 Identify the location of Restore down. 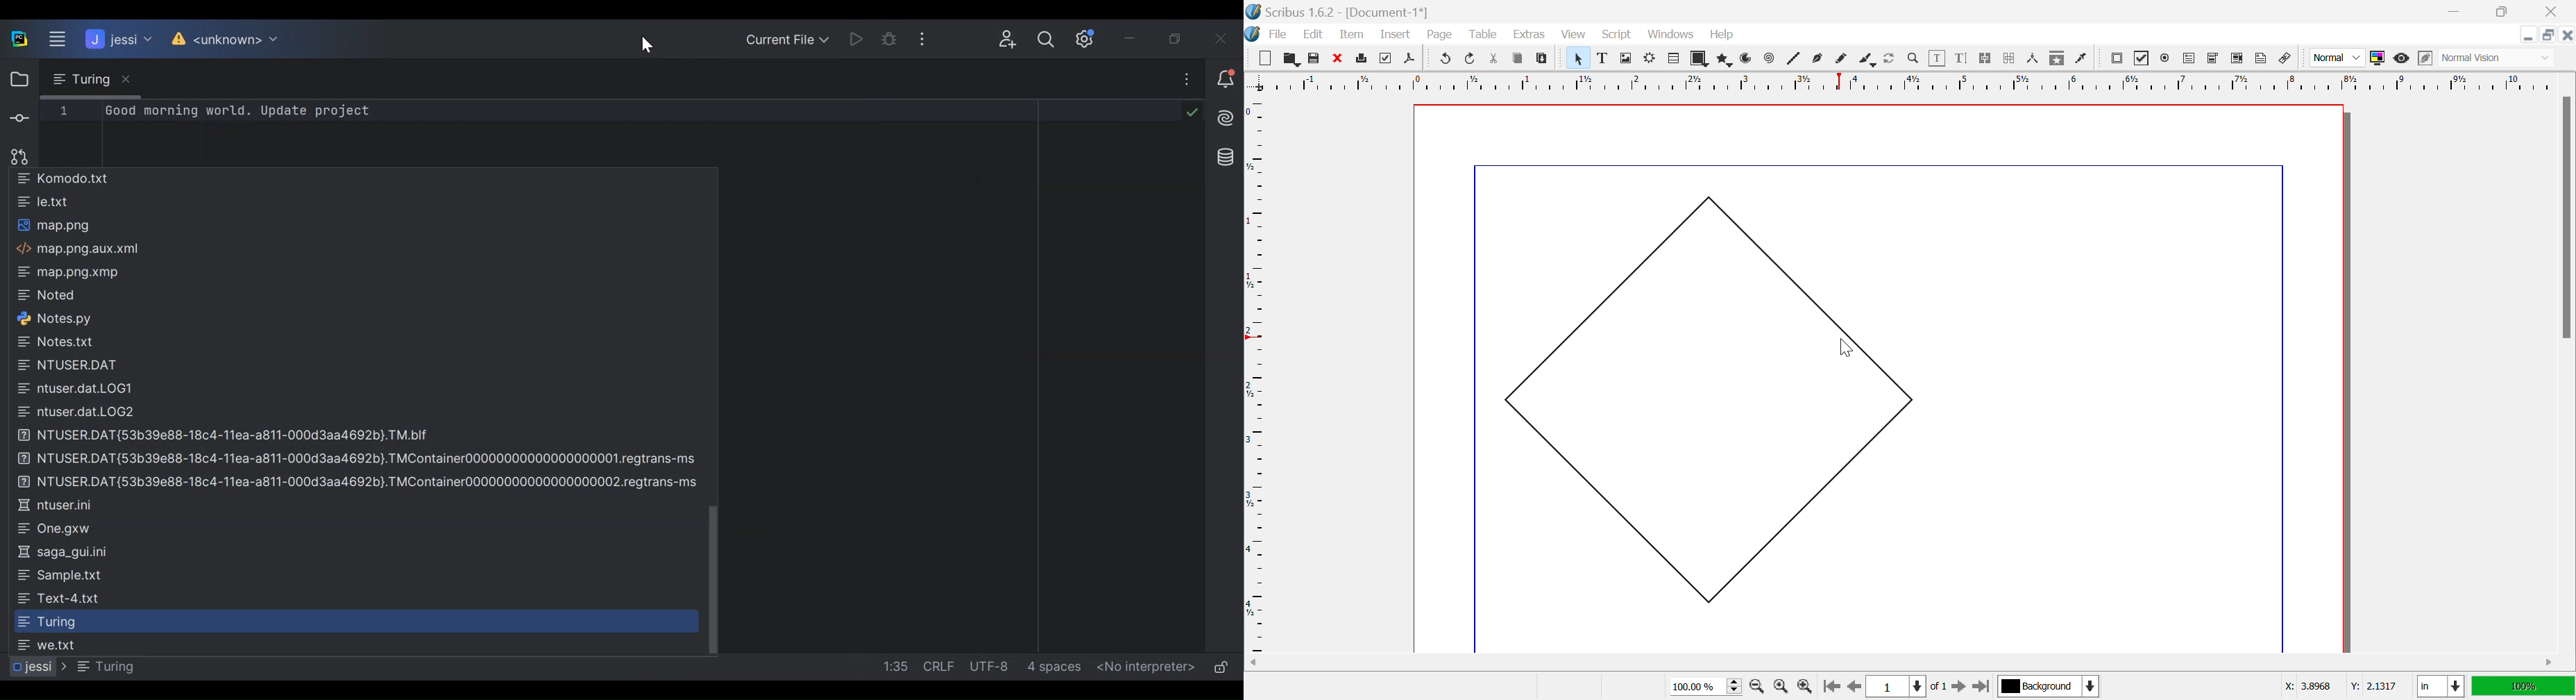
(2549, 35).